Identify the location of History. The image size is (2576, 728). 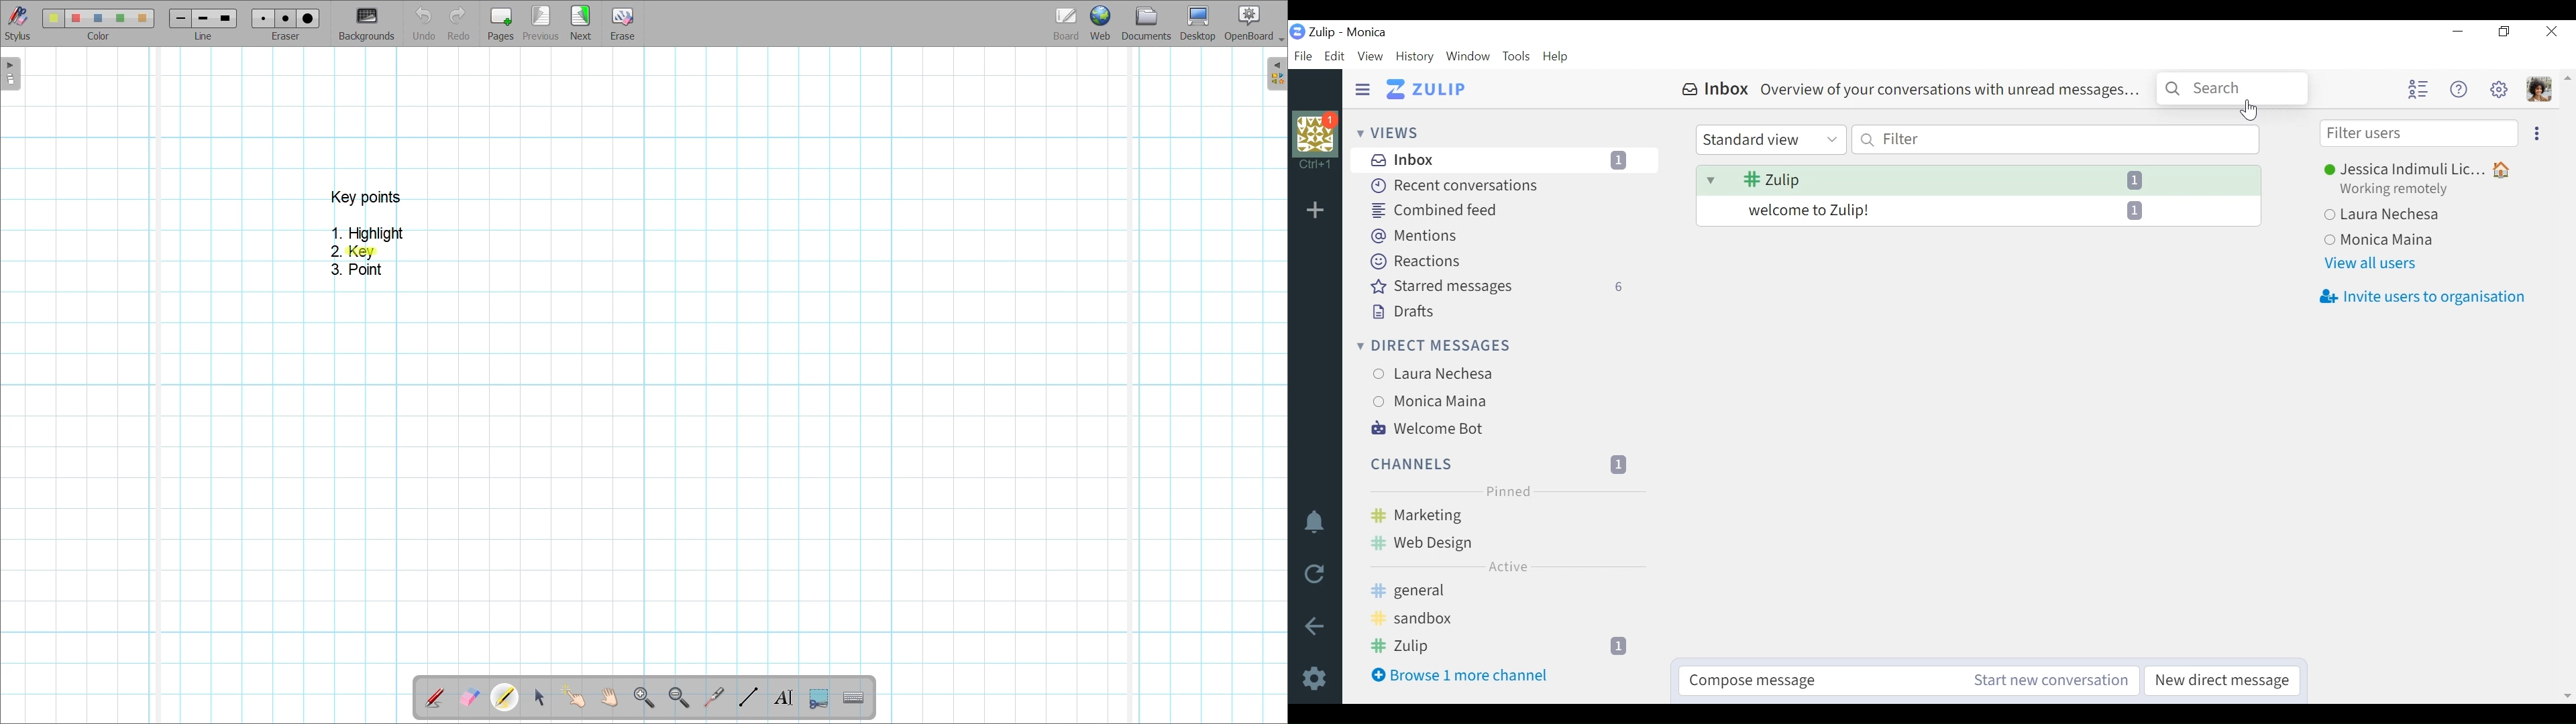
(1415, 57).